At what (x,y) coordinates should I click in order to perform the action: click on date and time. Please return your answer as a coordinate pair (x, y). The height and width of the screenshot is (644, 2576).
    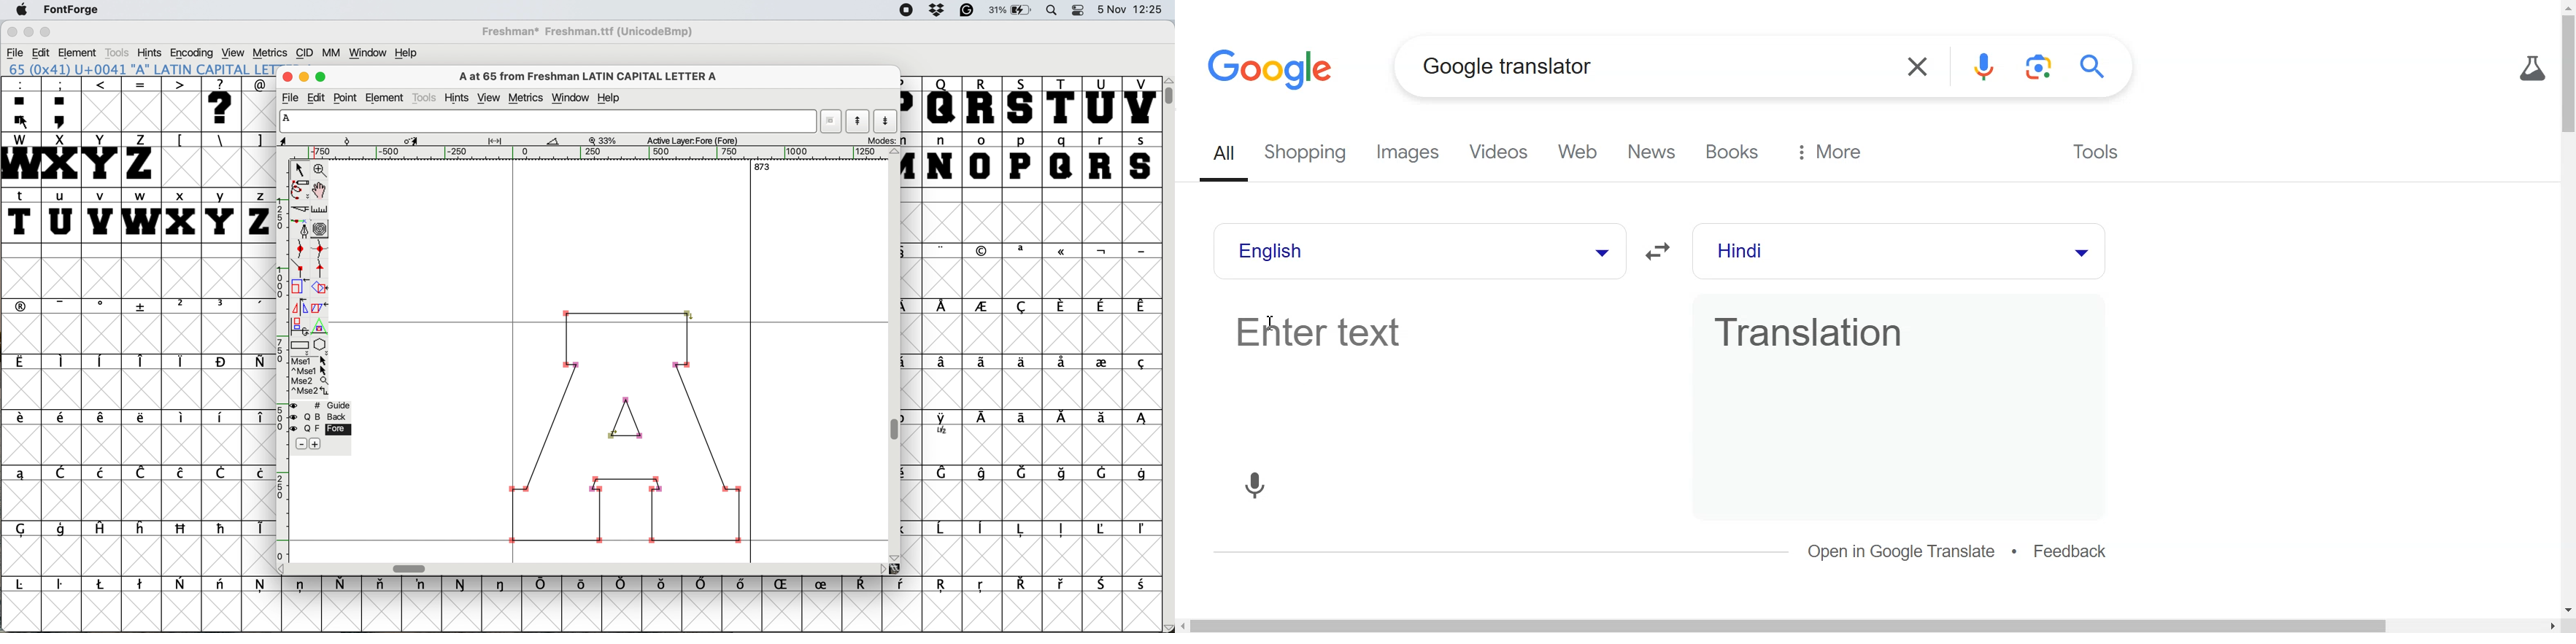
    Looking at the image, I should click on (1132, 9).